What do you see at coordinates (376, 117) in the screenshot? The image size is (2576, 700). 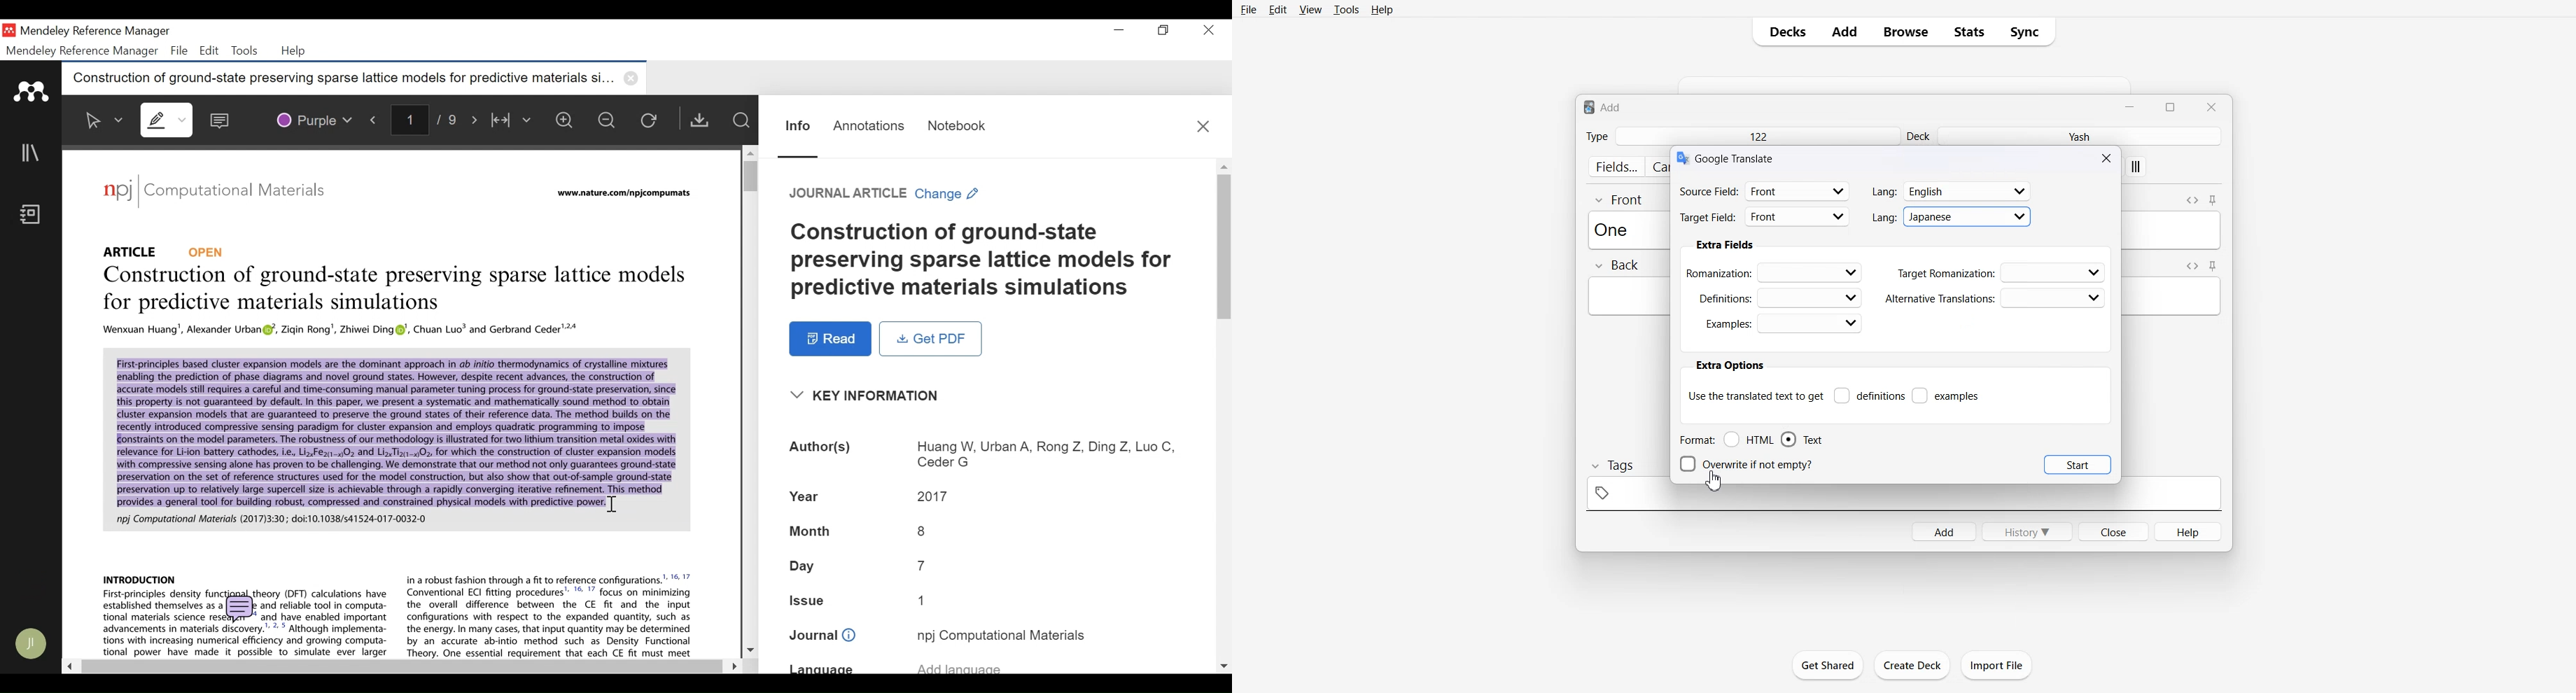 I see `Previous Page` at bounding box center [376, 117].